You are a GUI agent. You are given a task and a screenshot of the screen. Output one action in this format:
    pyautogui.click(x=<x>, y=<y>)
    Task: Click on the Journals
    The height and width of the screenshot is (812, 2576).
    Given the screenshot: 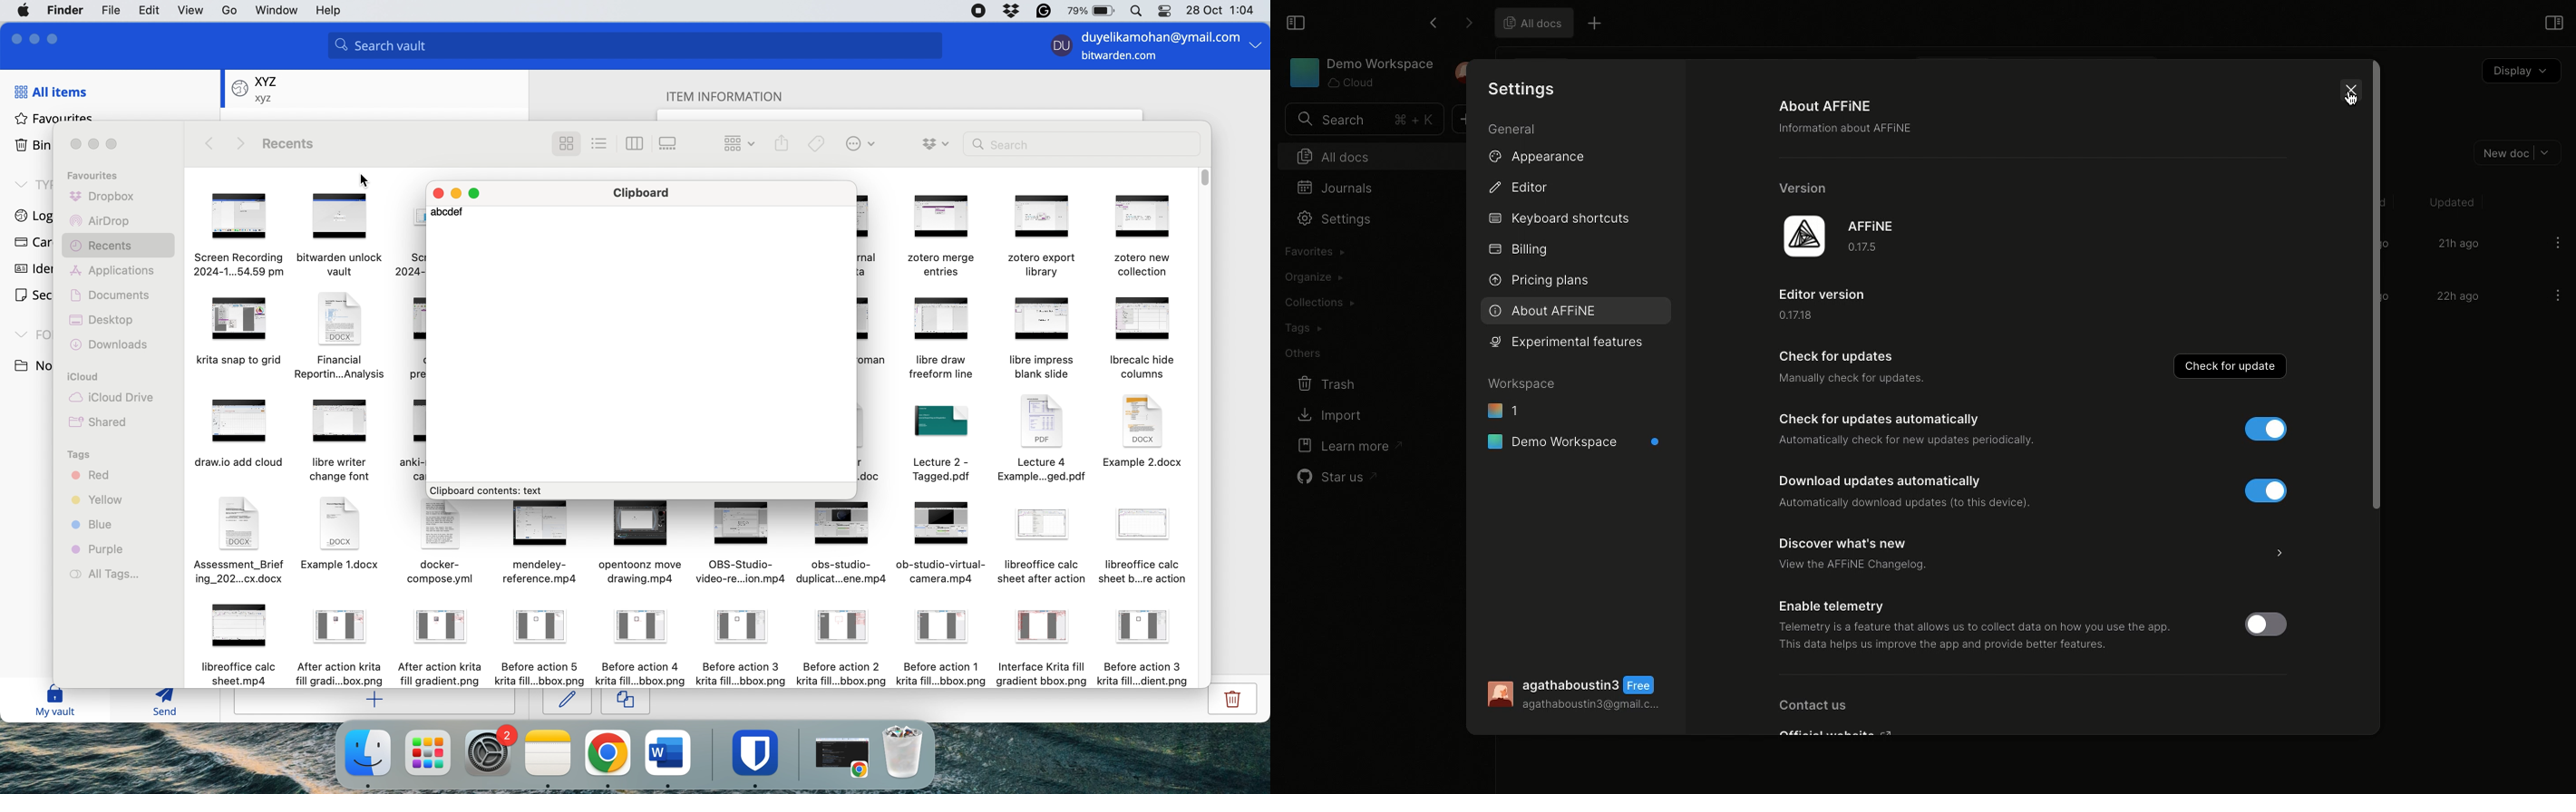 What is the action you would take?
    pyautogui.click(x=1339, y=187)
    